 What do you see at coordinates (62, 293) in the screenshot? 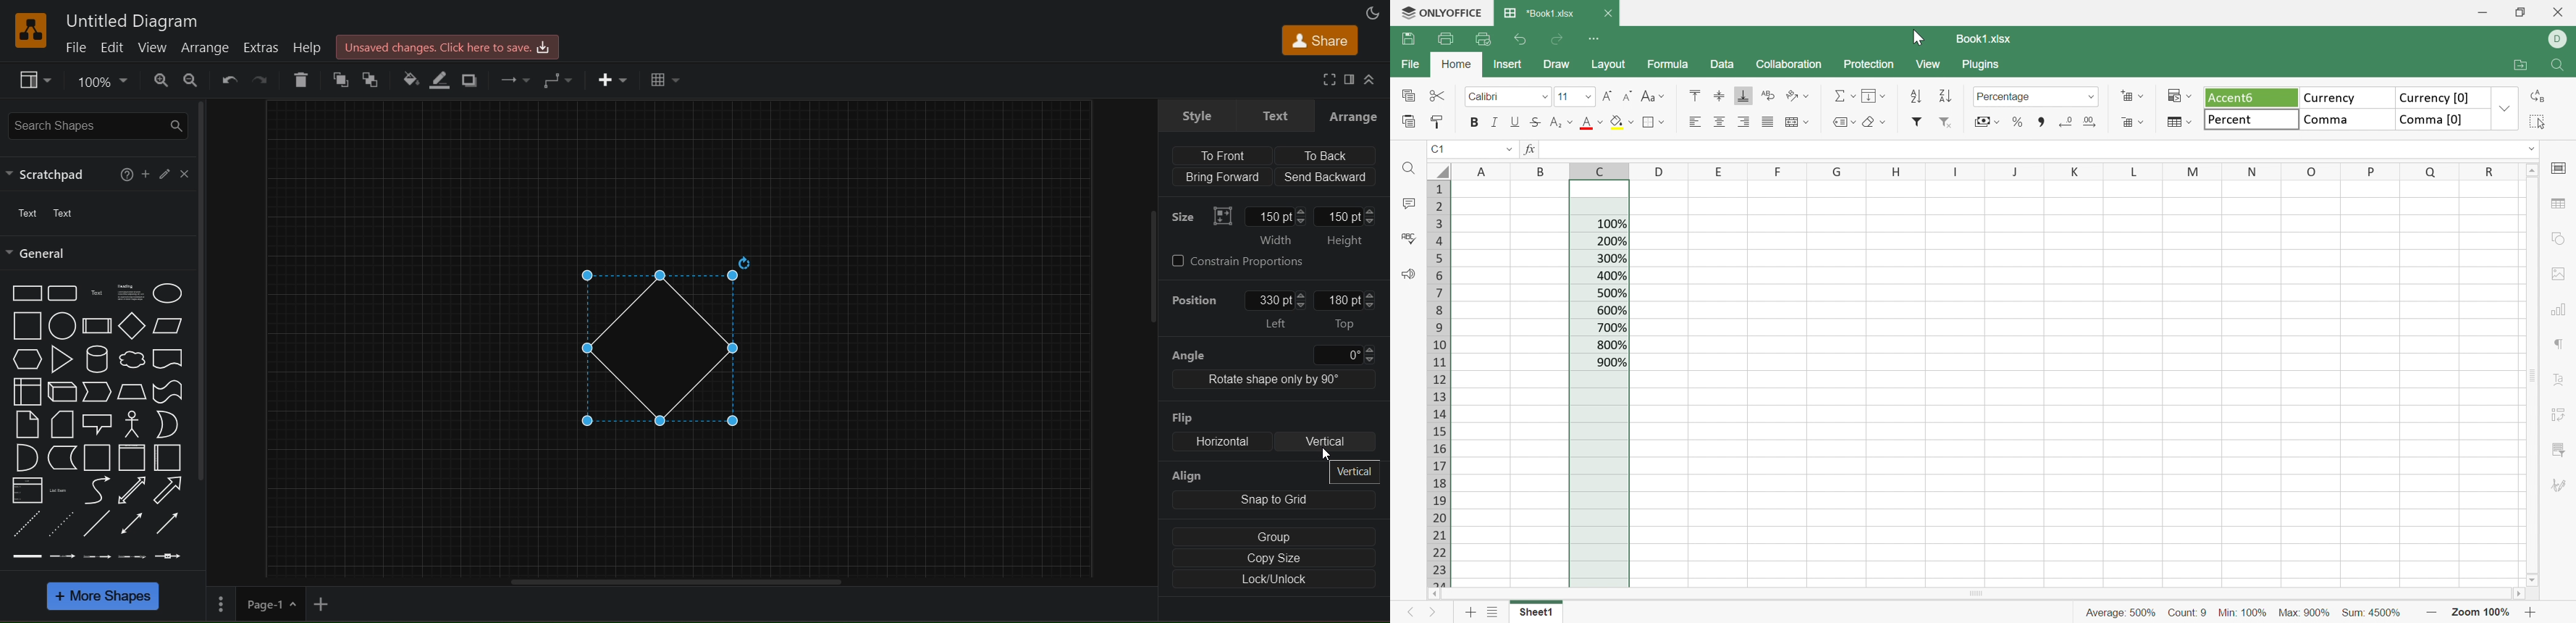
I see `rounded rectangle` at bounding box center [62, 293].